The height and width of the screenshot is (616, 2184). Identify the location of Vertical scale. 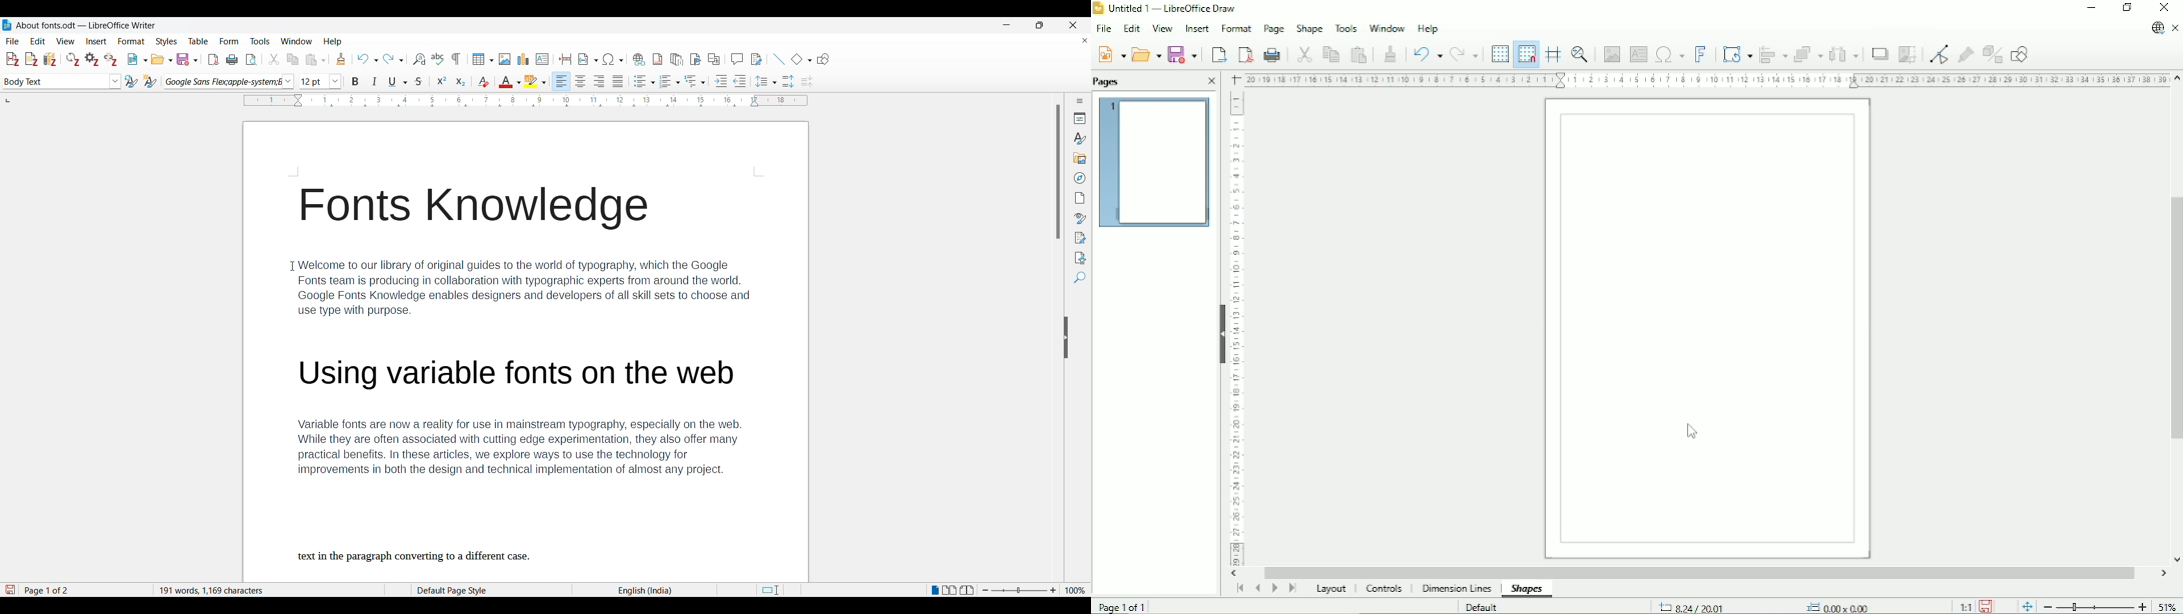
(1238, 330).